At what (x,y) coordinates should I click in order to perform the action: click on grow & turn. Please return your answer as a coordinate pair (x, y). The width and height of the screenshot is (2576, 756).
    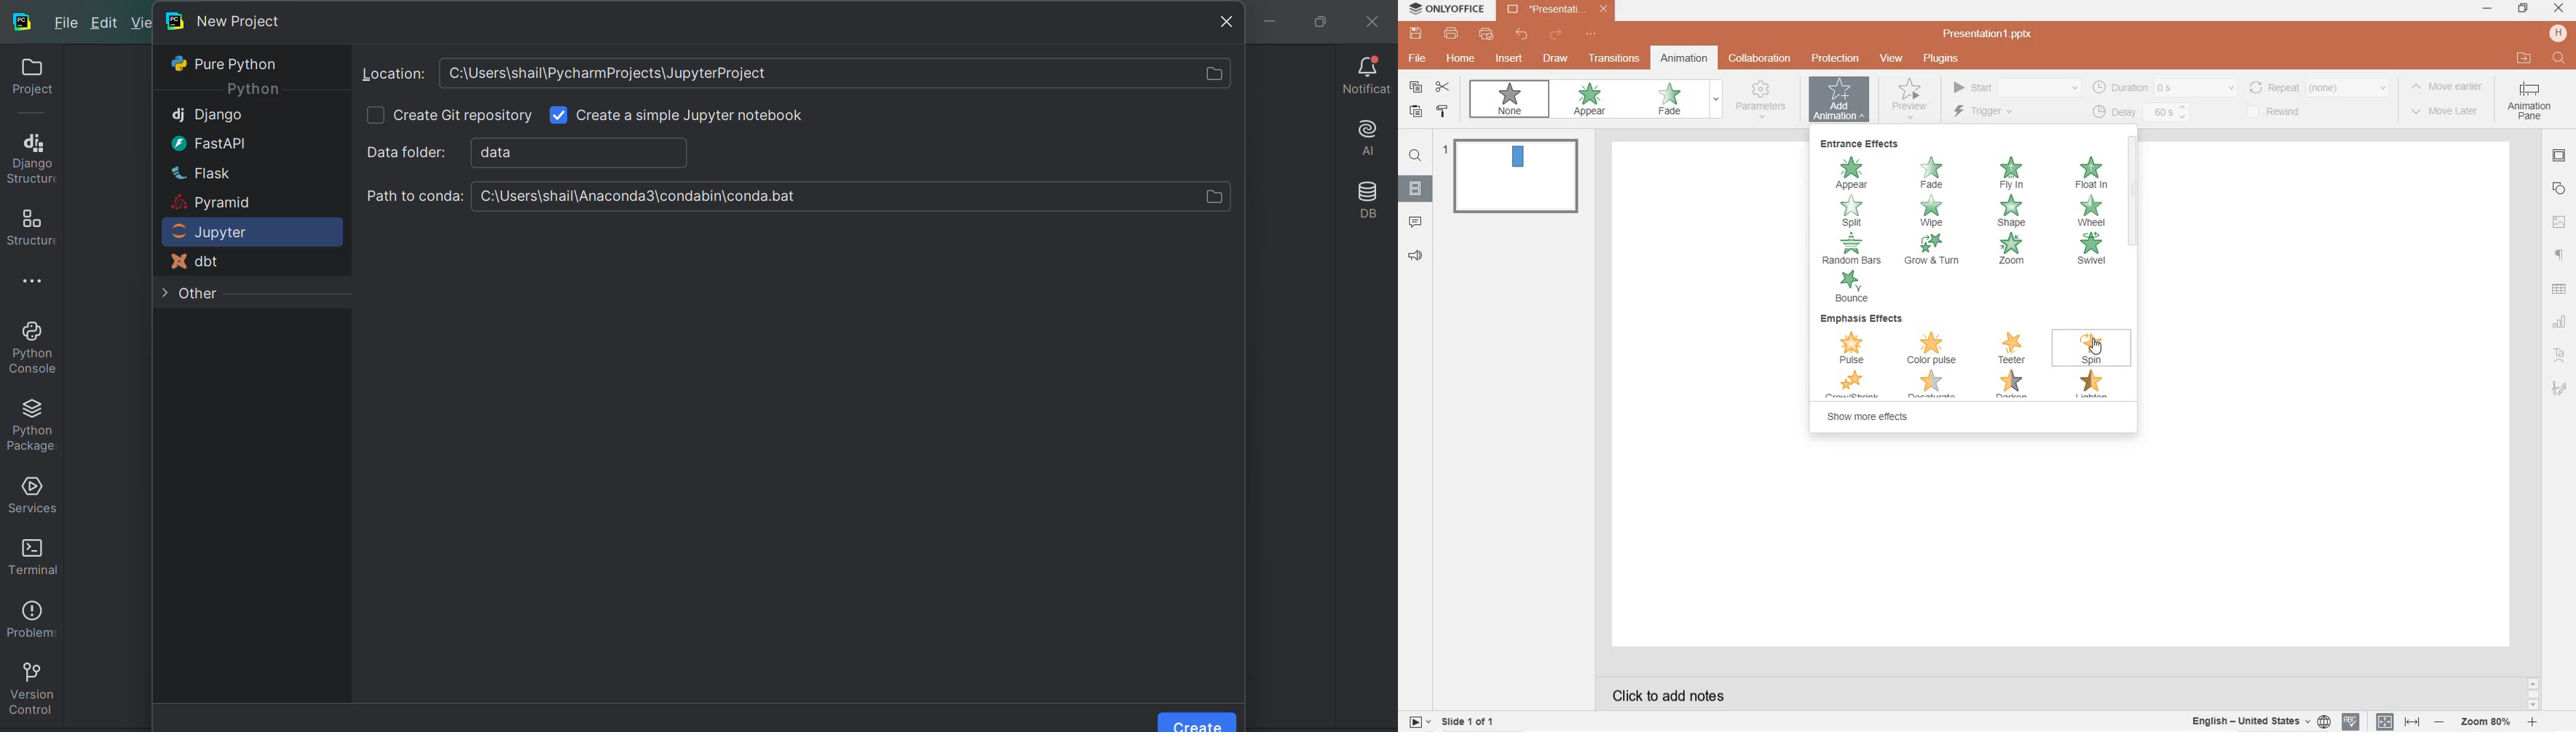
    Looking at the image, I should click on (1939, 250).